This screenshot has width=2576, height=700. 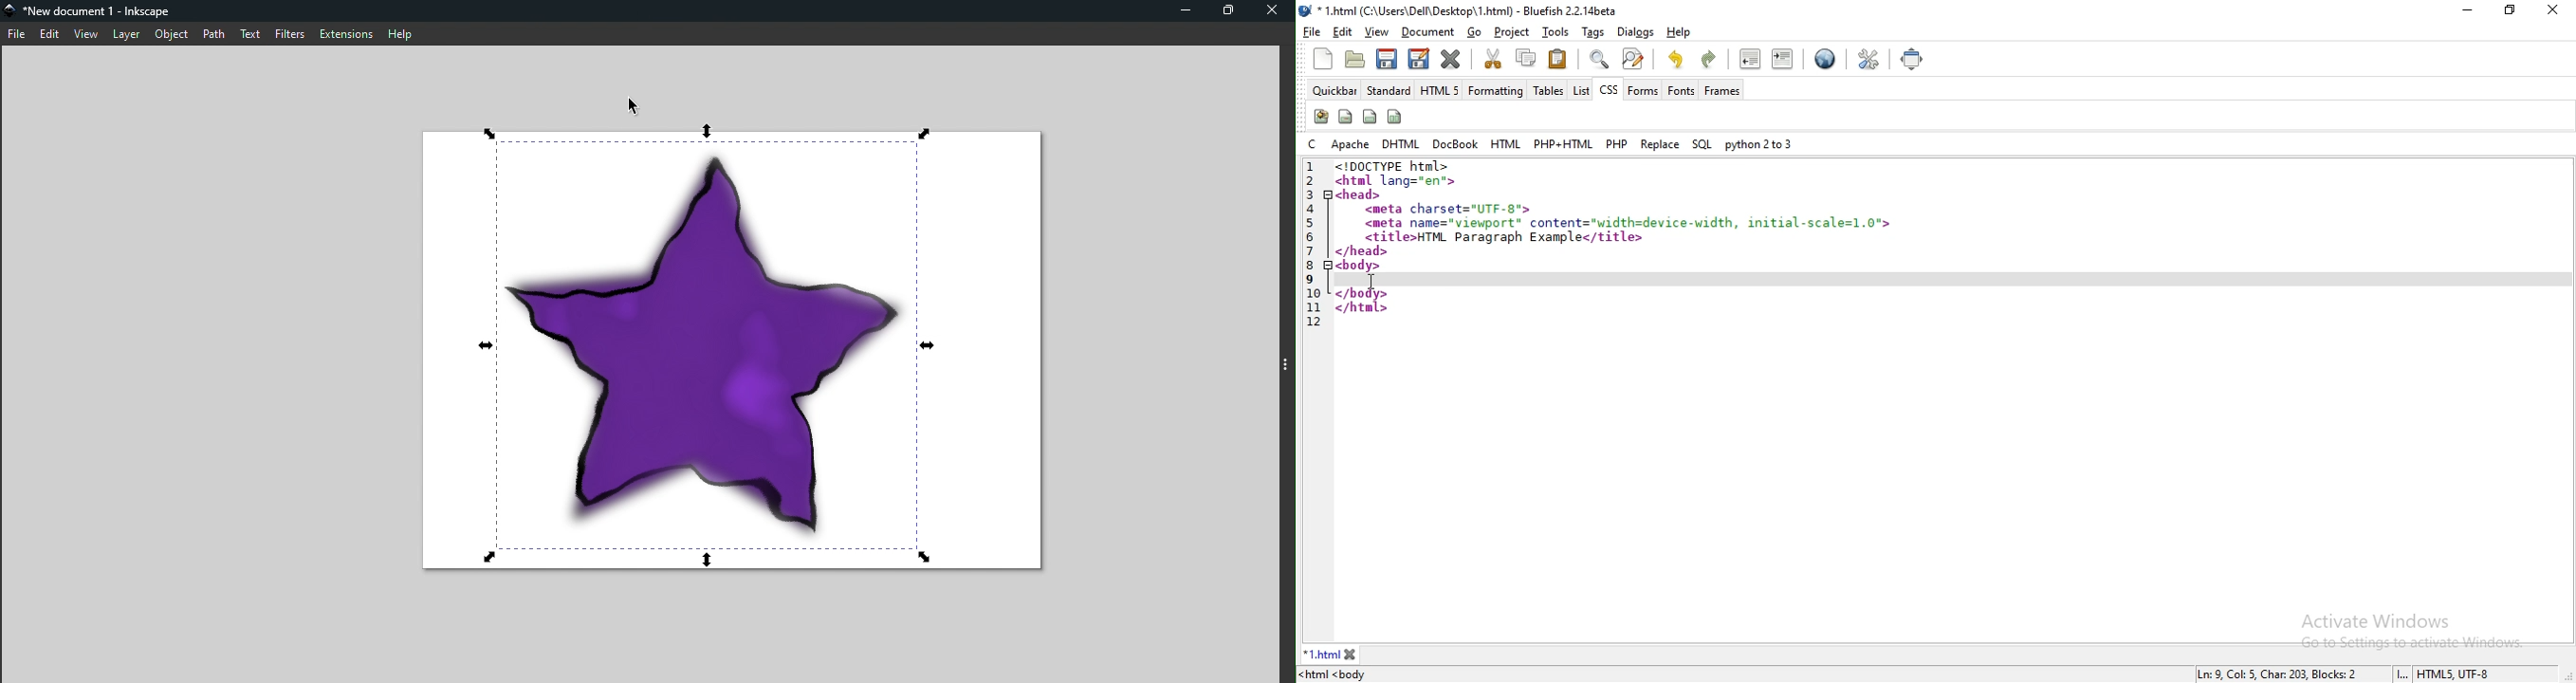 I want to click on toggle command panel, so click(x=1284, y=364).